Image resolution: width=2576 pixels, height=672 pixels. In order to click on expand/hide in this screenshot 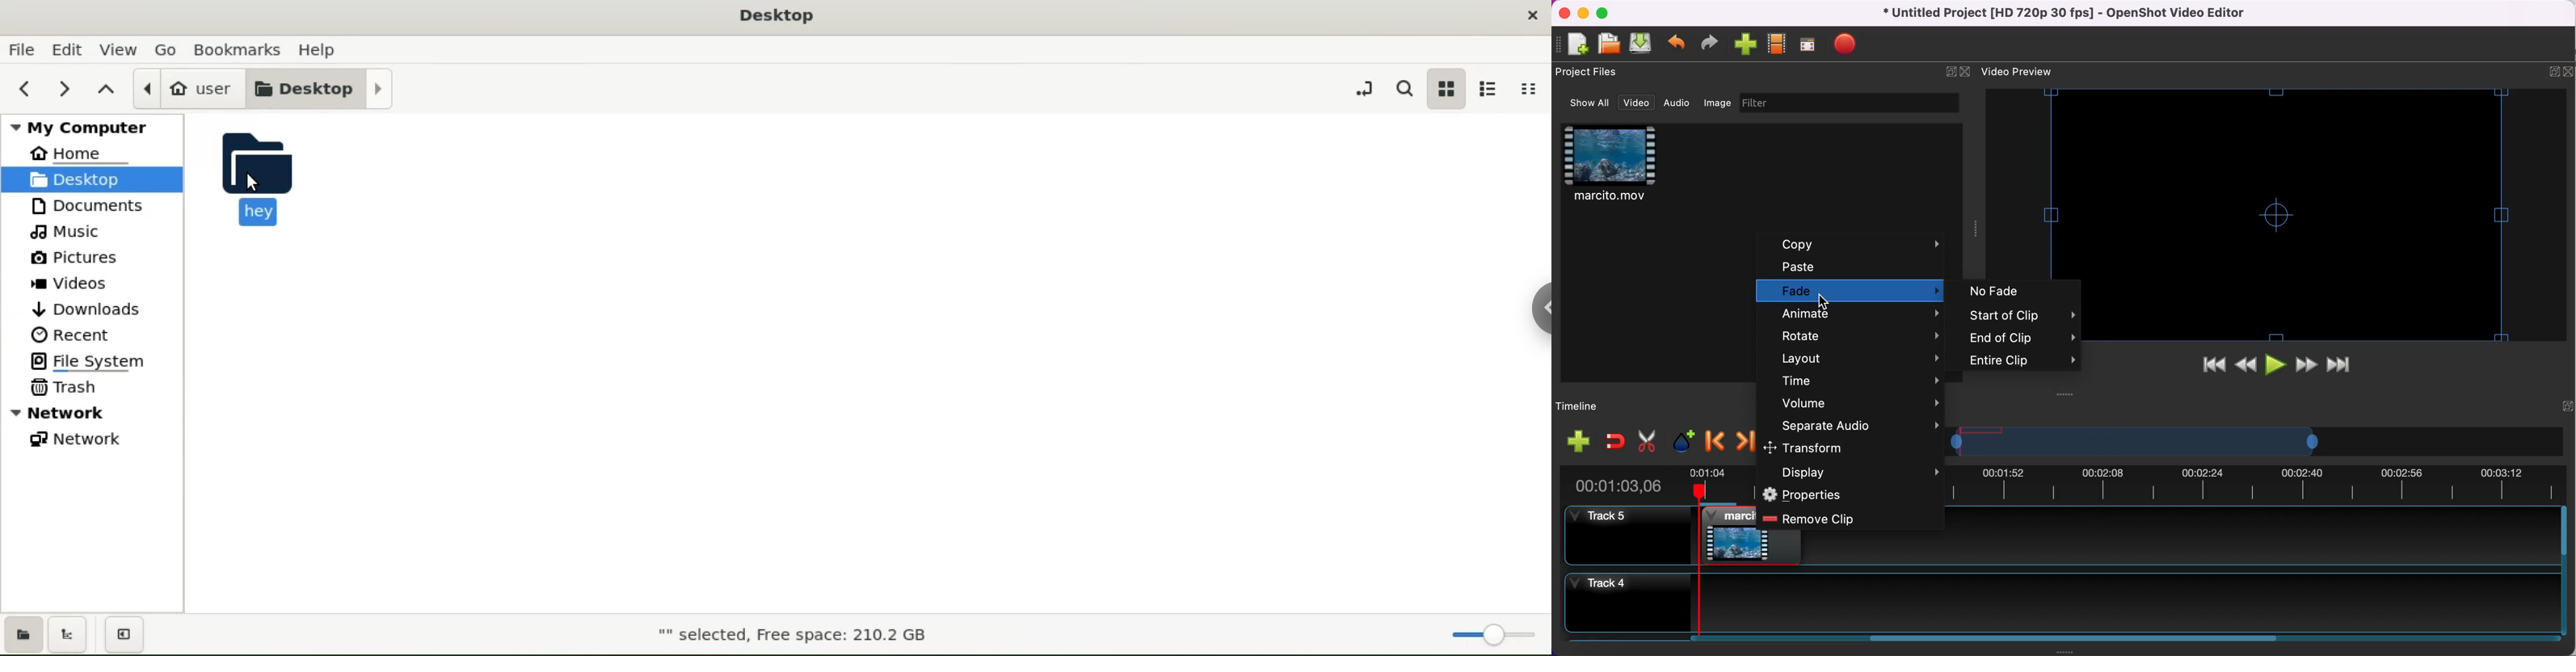, I will do `click(2538, 71)`.